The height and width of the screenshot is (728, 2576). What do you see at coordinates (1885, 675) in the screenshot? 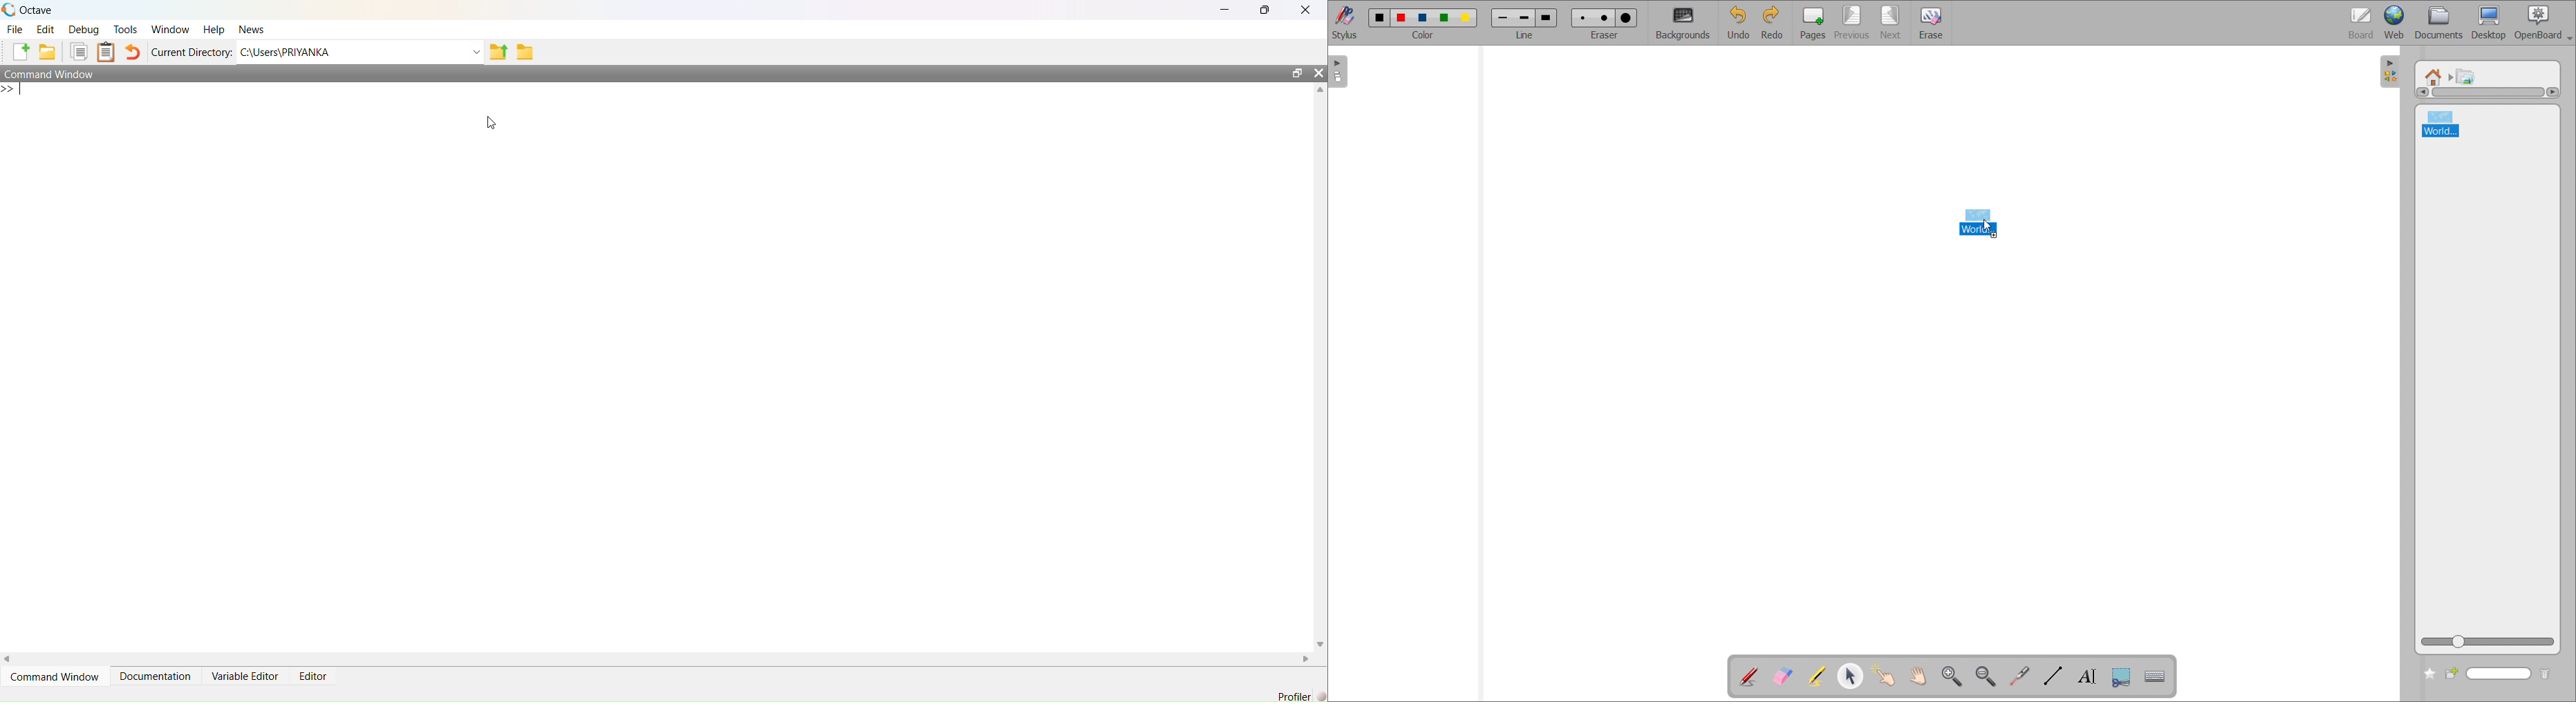
I see `interact with items` at bounding box center [1885, 675].